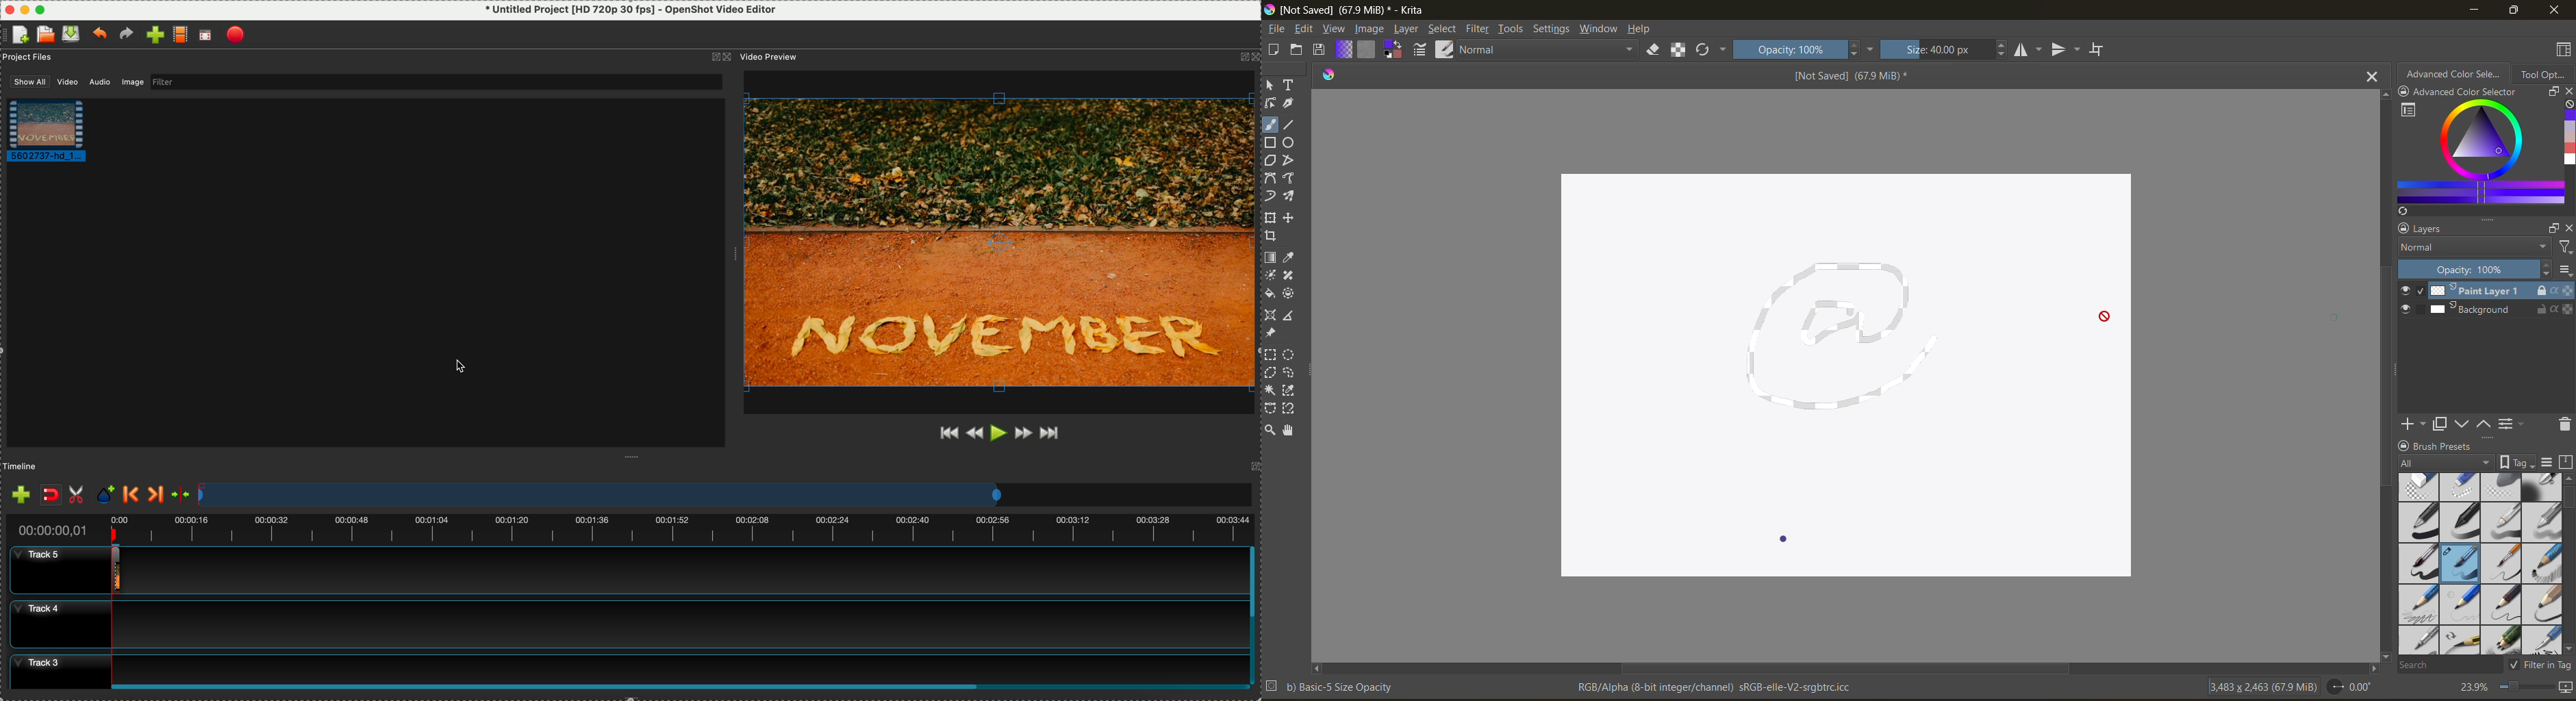  Describe the element at coordinates (97, 83) in the screenshot. I see `audio` at that location.